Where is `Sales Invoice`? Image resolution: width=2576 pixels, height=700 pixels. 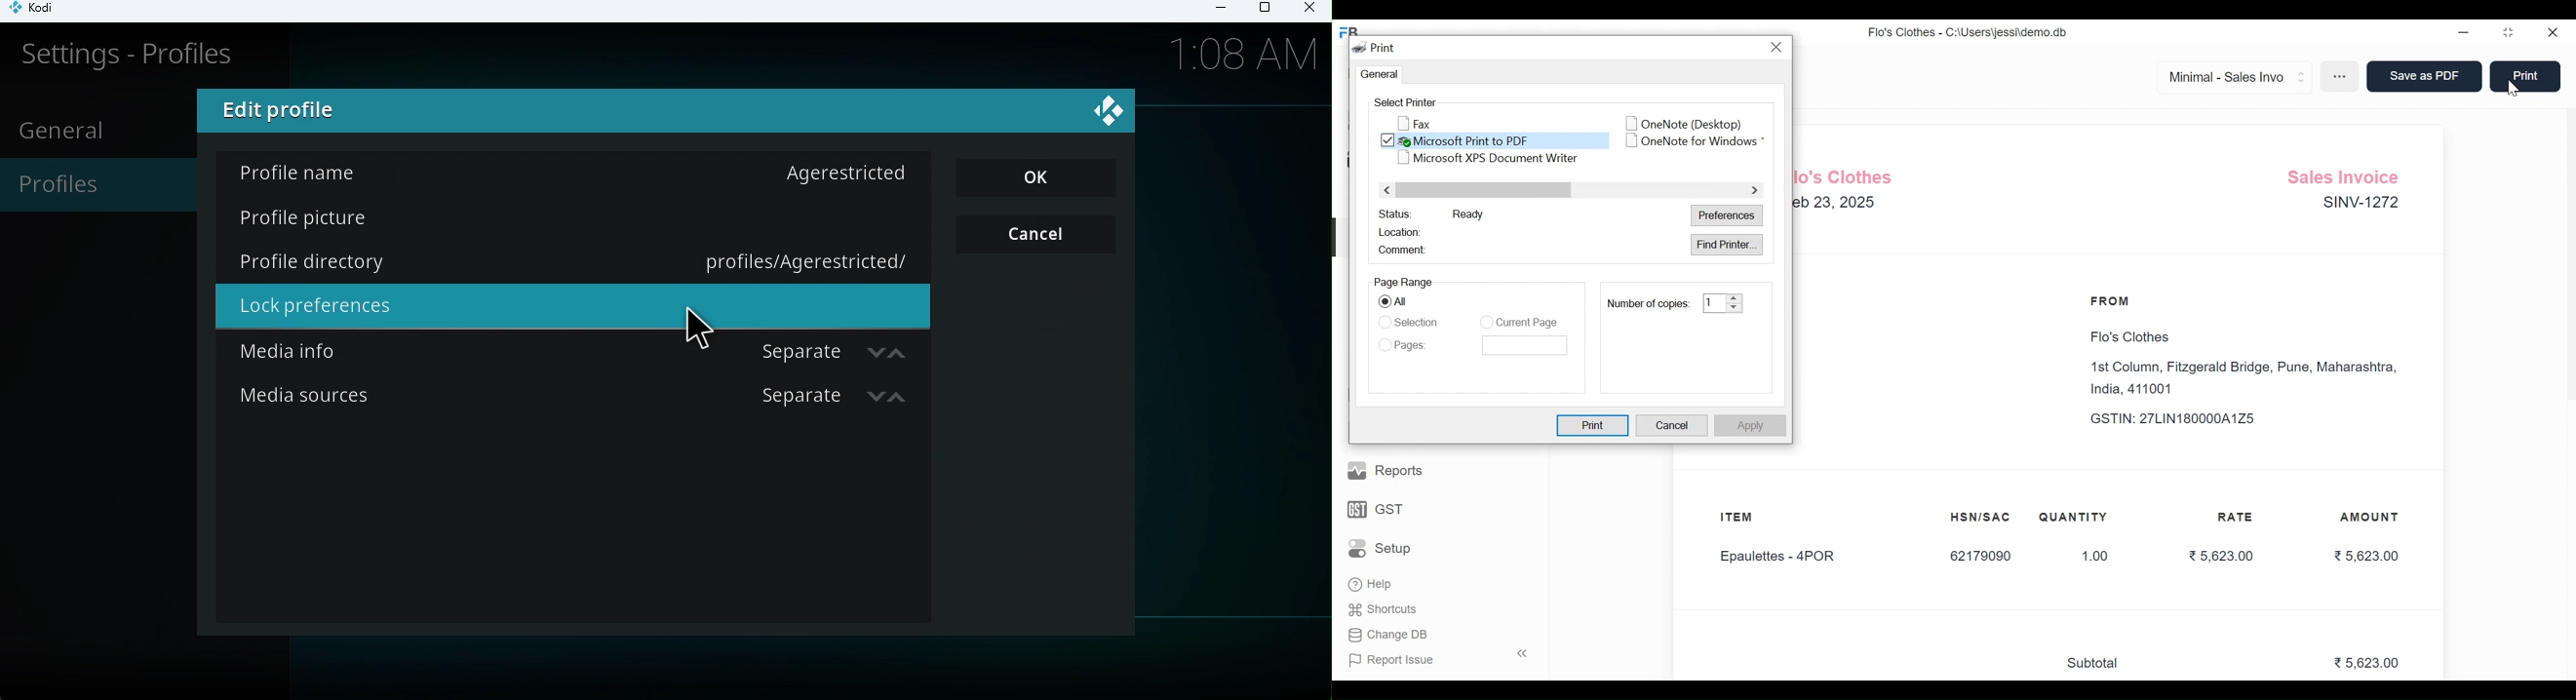
Sales Invoice is located at coordinates (2348, 175).